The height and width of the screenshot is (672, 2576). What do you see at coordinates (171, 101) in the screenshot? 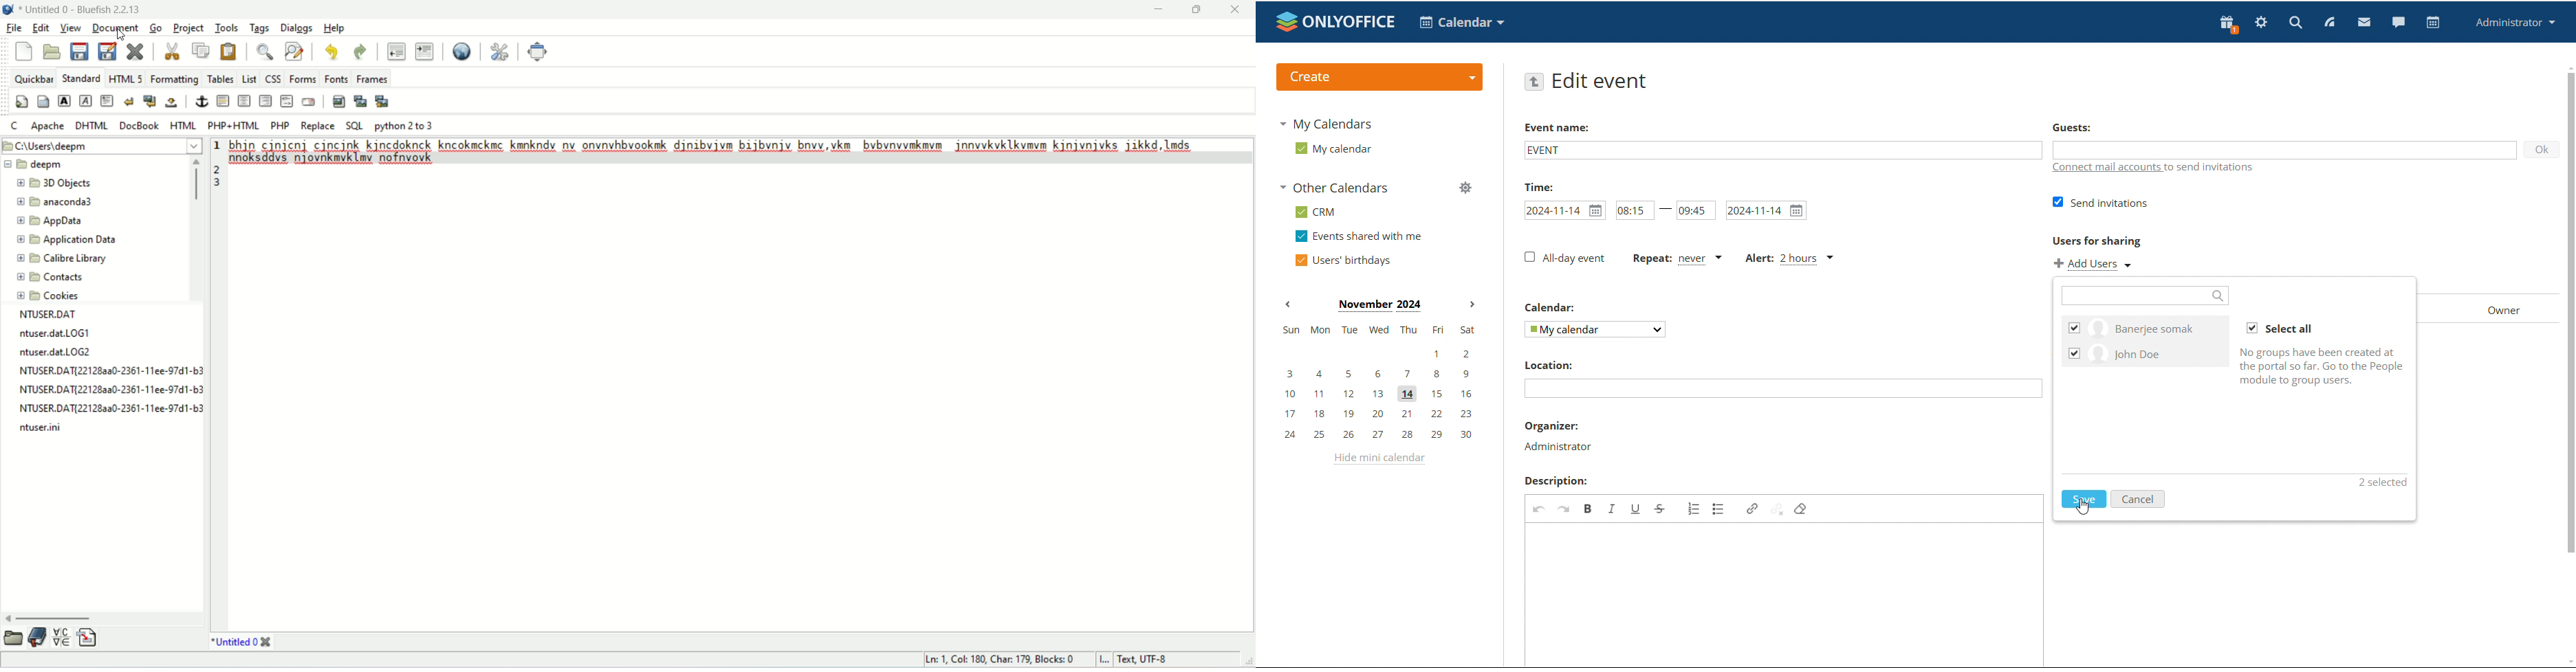
I see `non-breaking space` at bounding box center [171, 101].